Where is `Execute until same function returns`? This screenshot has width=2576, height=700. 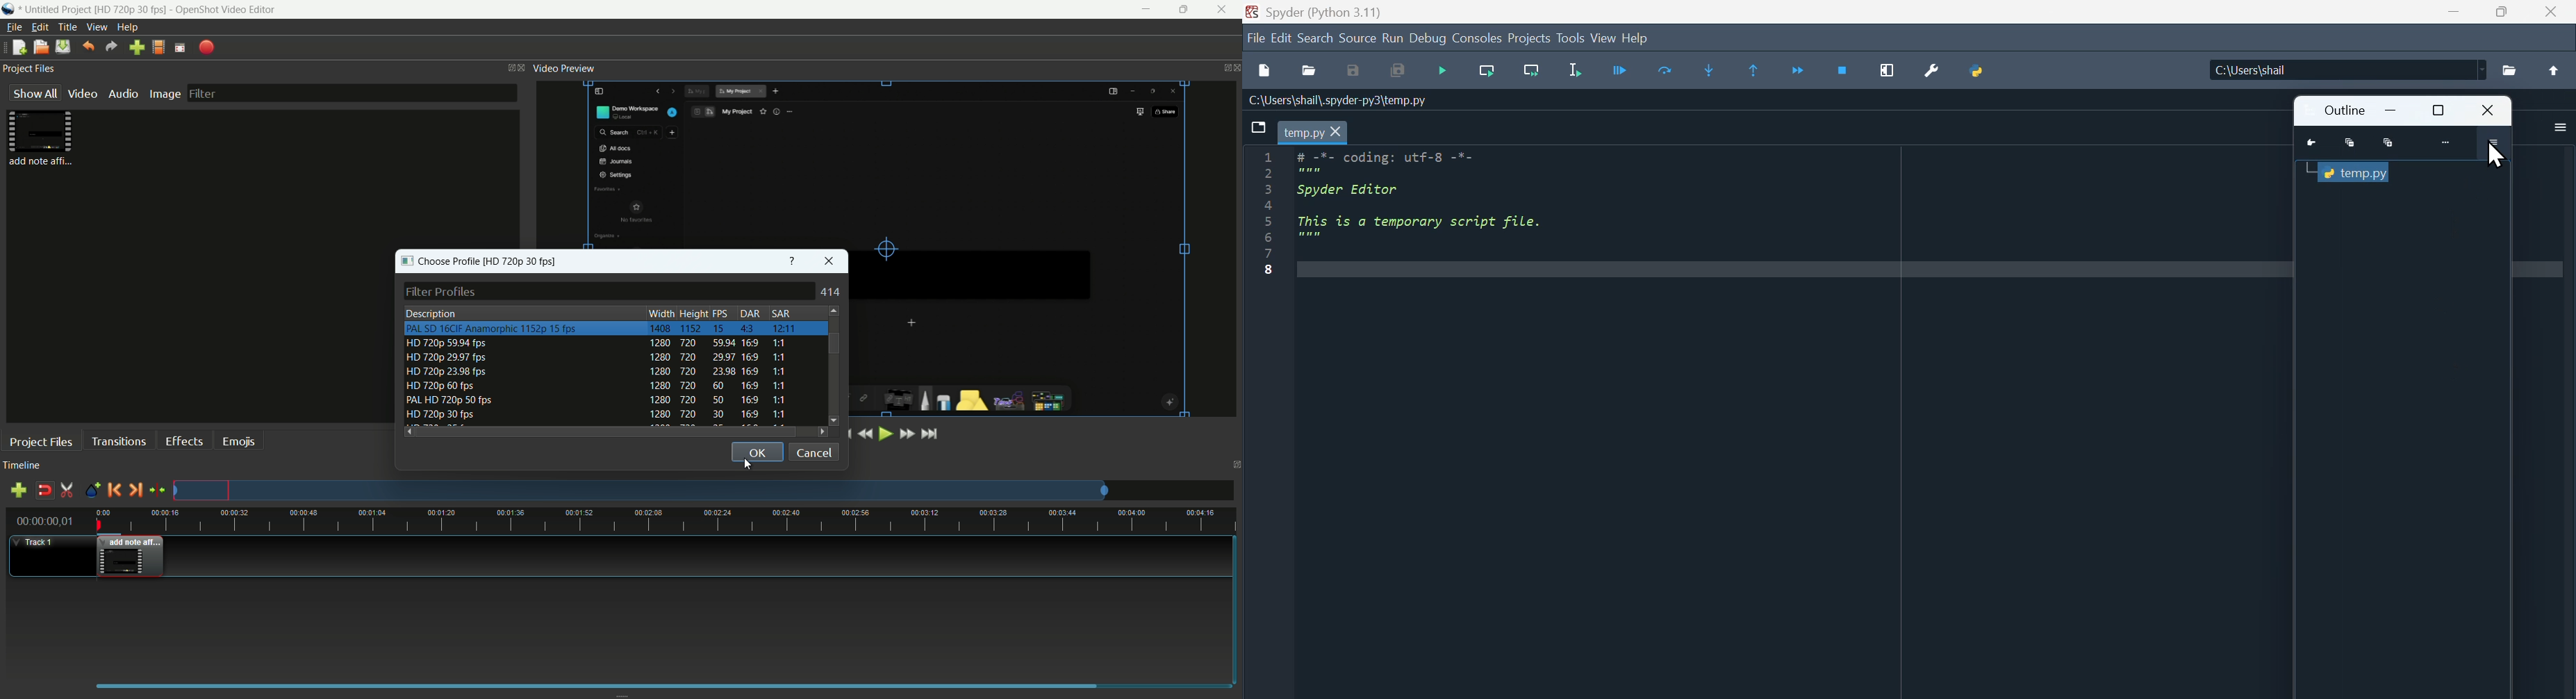
Execute until same function returns is located at coordinates (1751, 69).